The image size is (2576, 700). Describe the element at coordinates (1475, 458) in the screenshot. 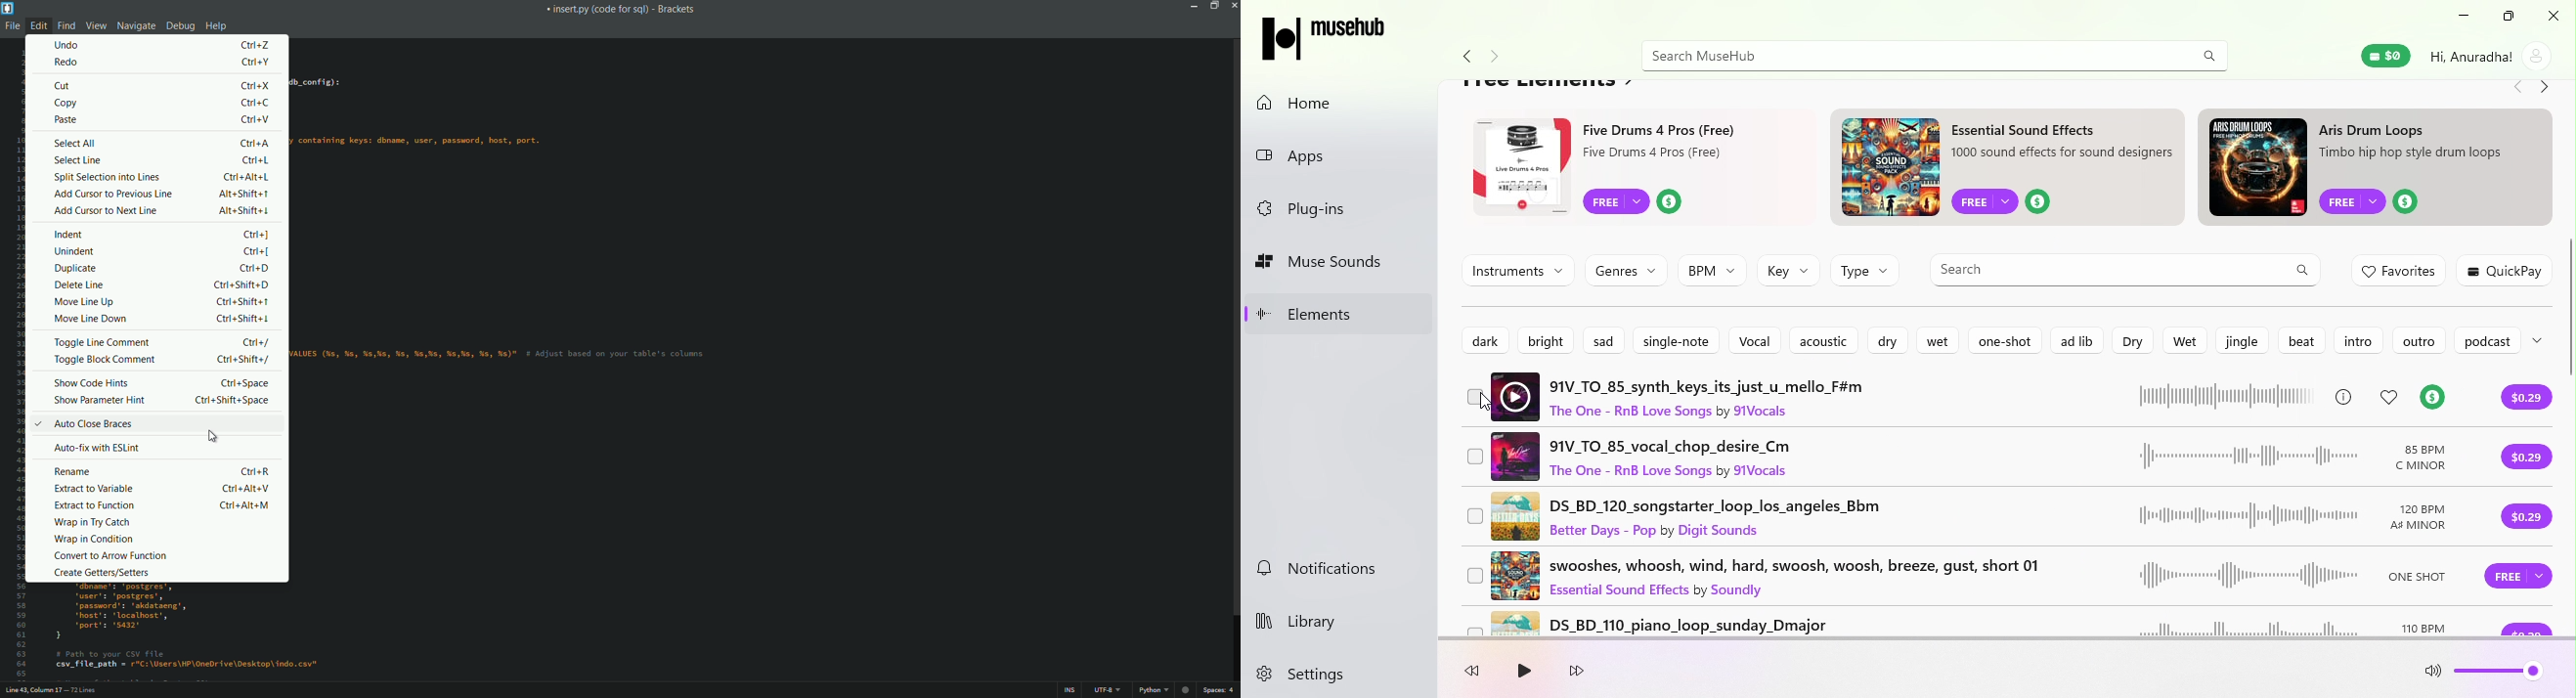

I see `Select music` at that location.